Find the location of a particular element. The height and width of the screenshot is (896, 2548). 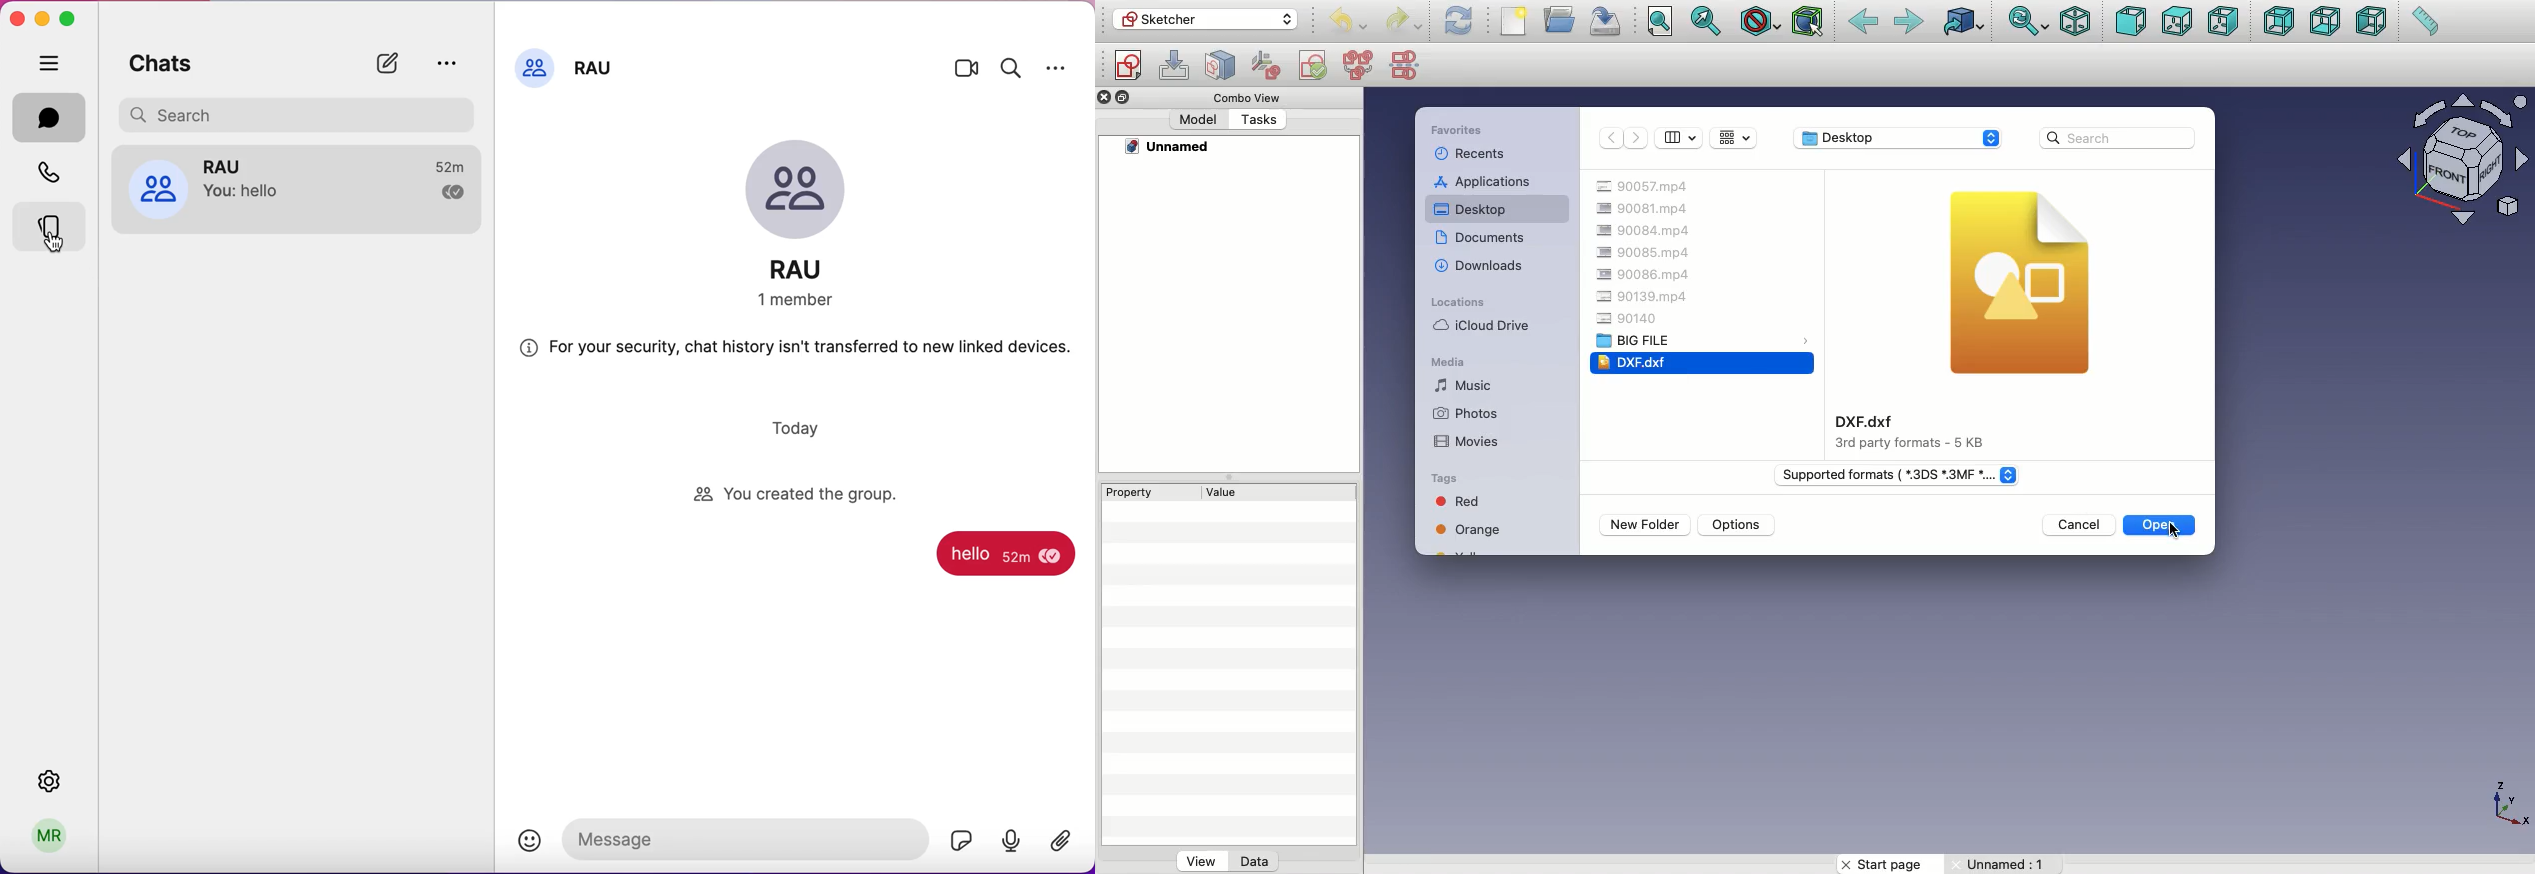

Undo is located at coordinates (1351, 23).